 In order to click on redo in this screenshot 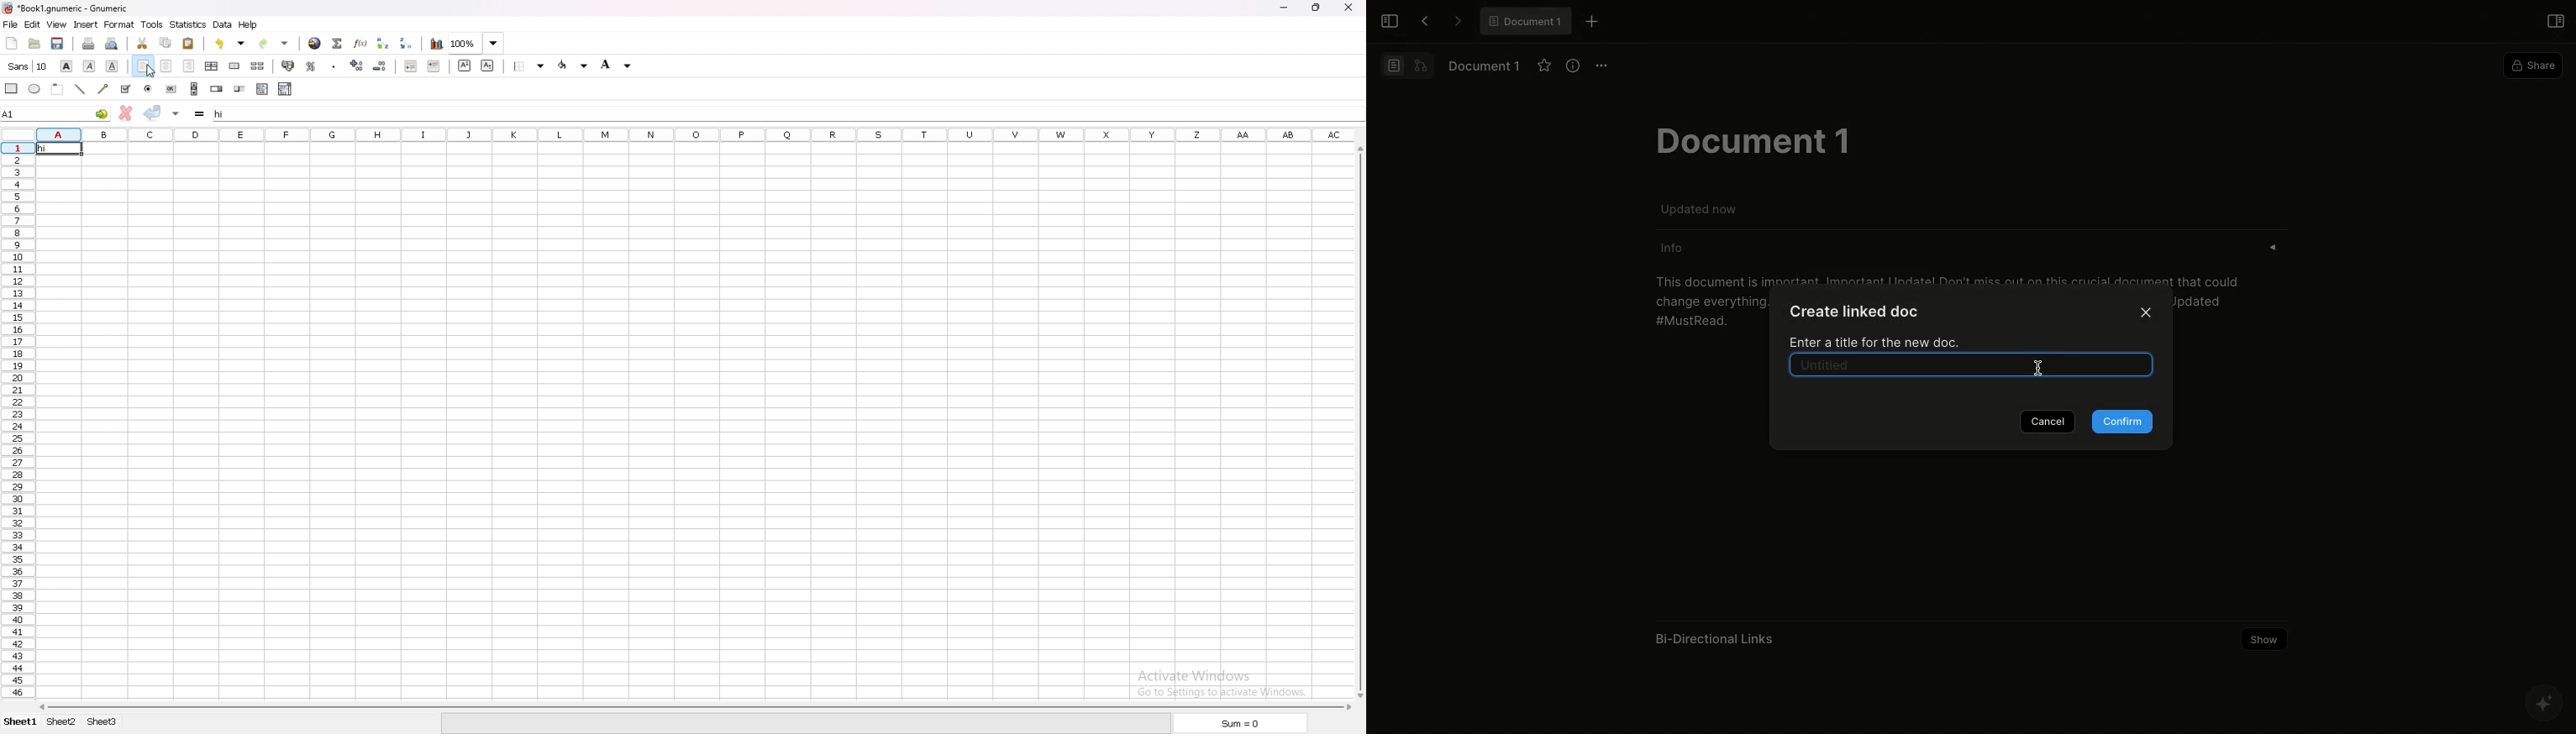, I will do `click(272, 43)`.